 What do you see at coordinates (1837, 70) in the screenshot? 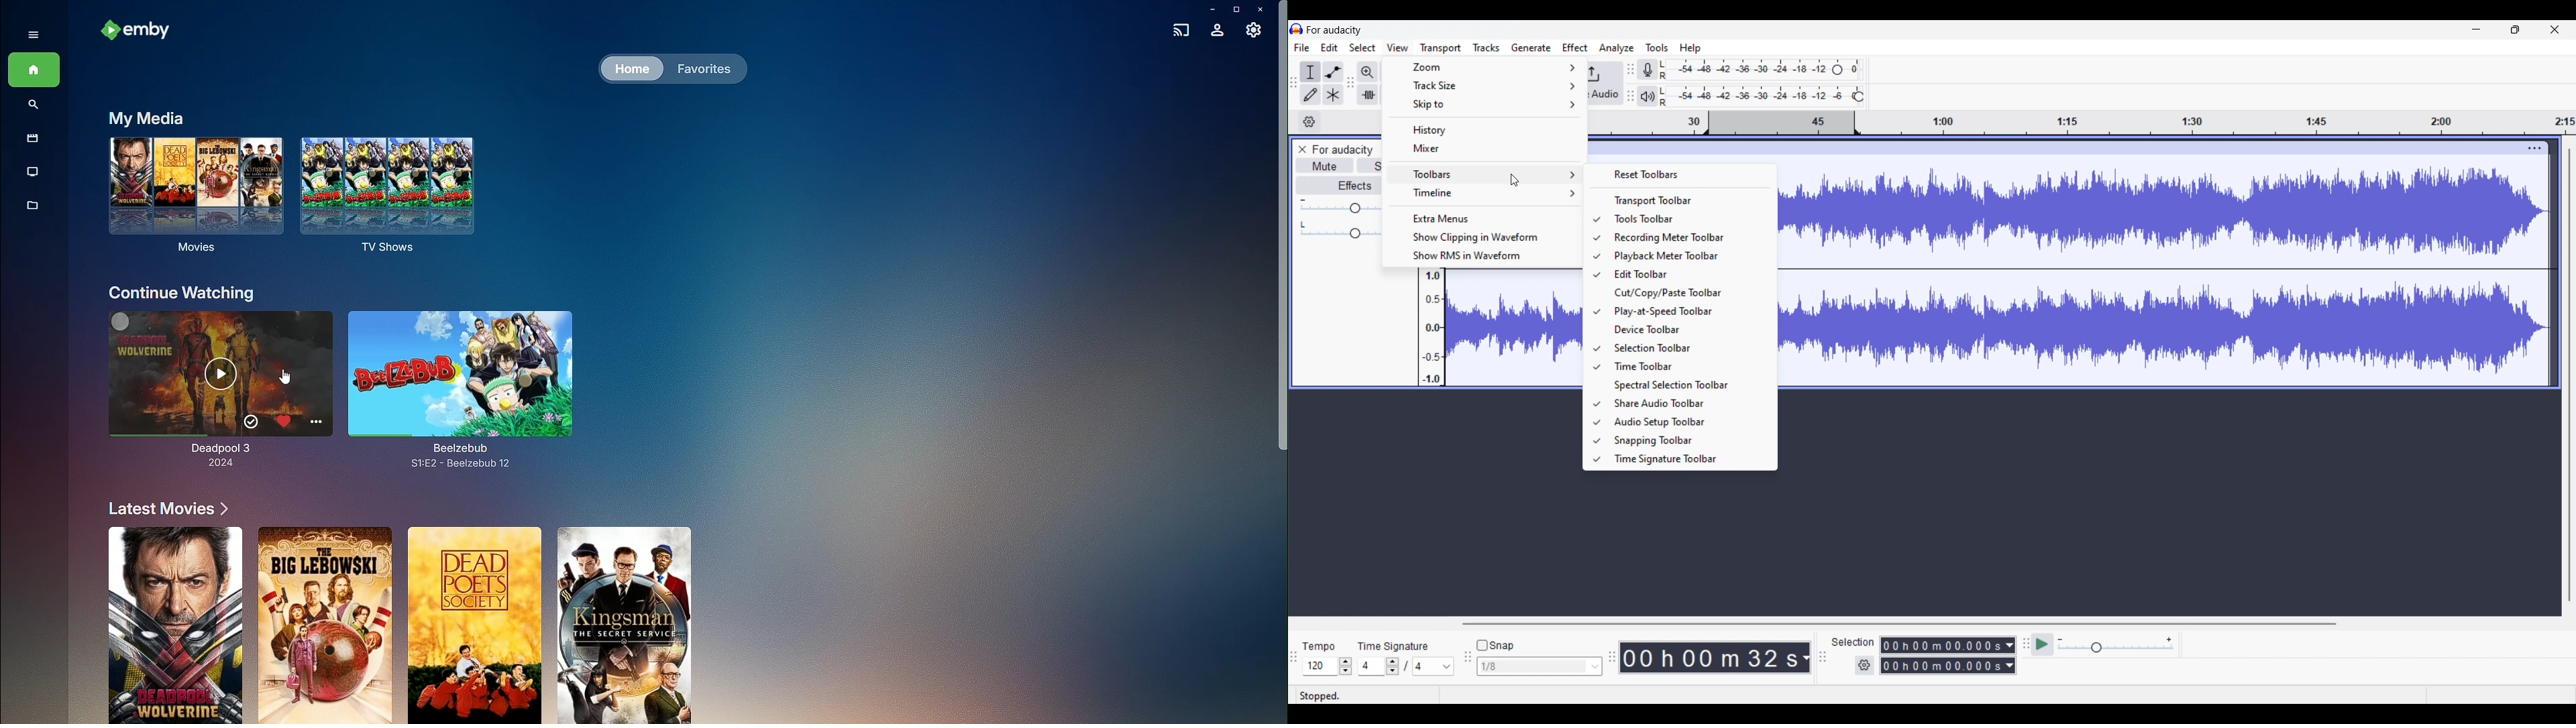
I see `Header to change recording level` at bounding box center [1837, 70].